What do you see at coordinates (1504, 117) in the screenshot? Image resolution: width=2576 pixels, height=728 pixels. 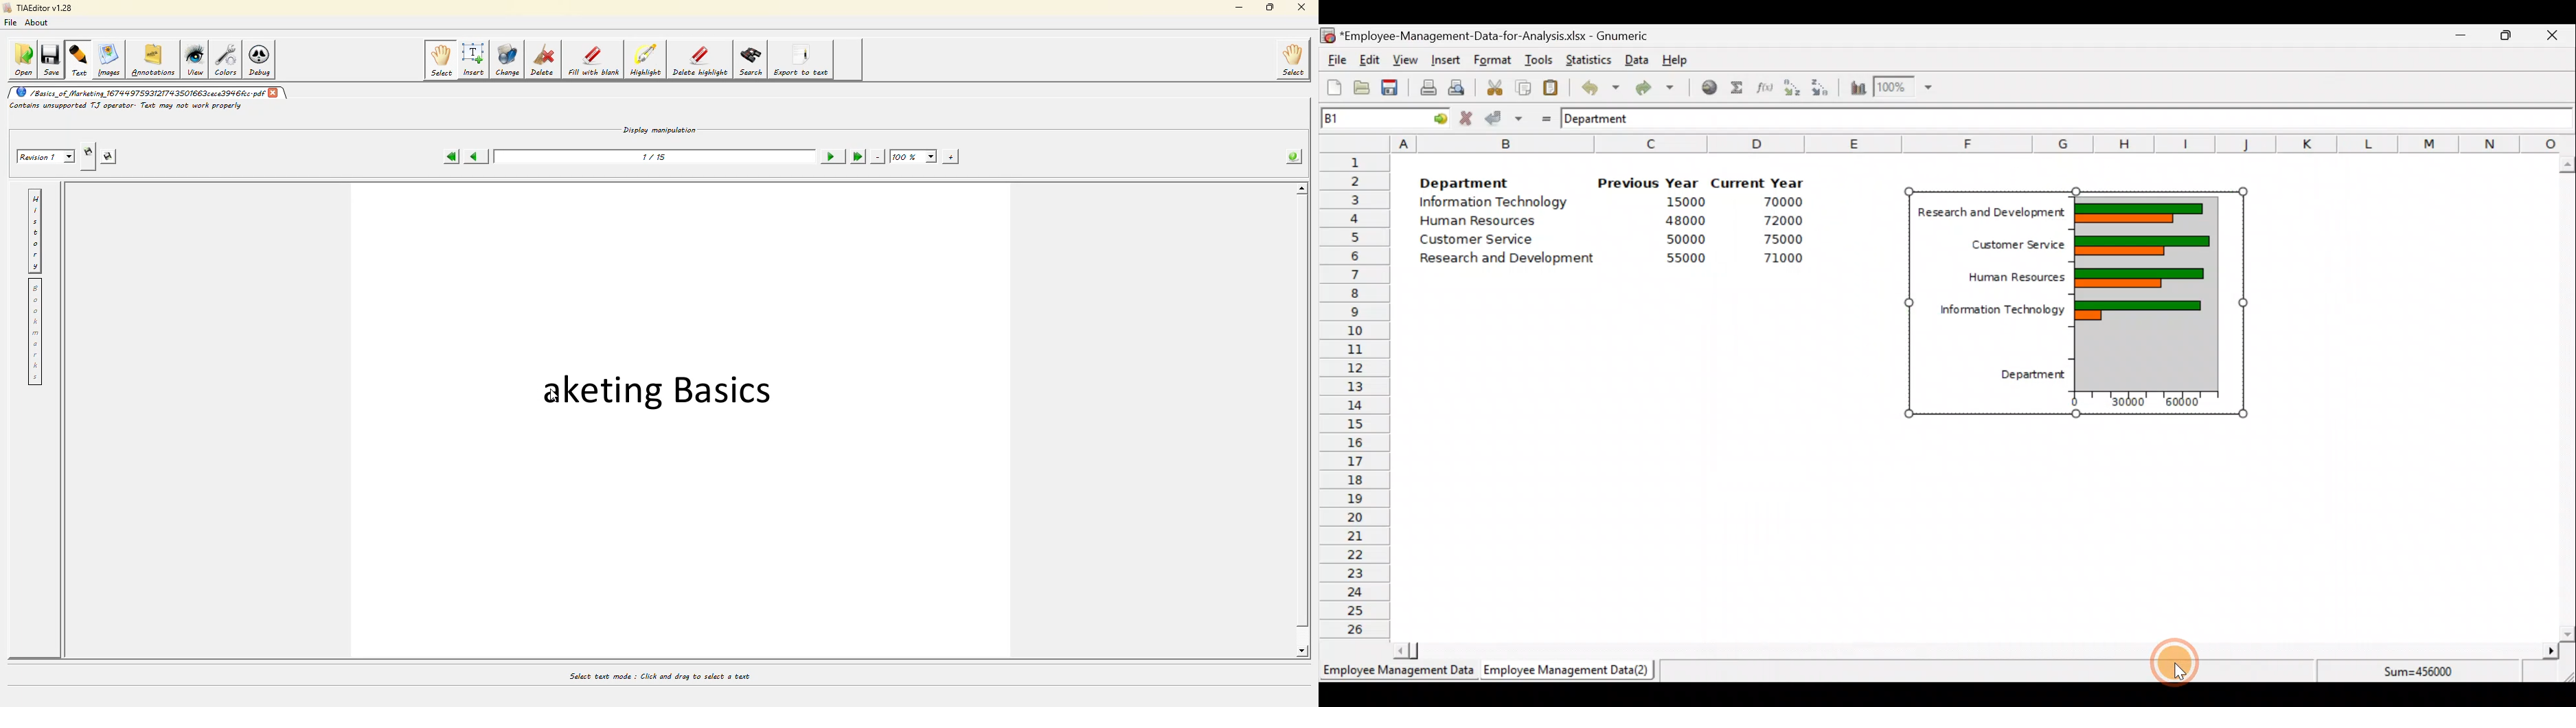 I see `Accept change` at bounding box center [1504, 117].